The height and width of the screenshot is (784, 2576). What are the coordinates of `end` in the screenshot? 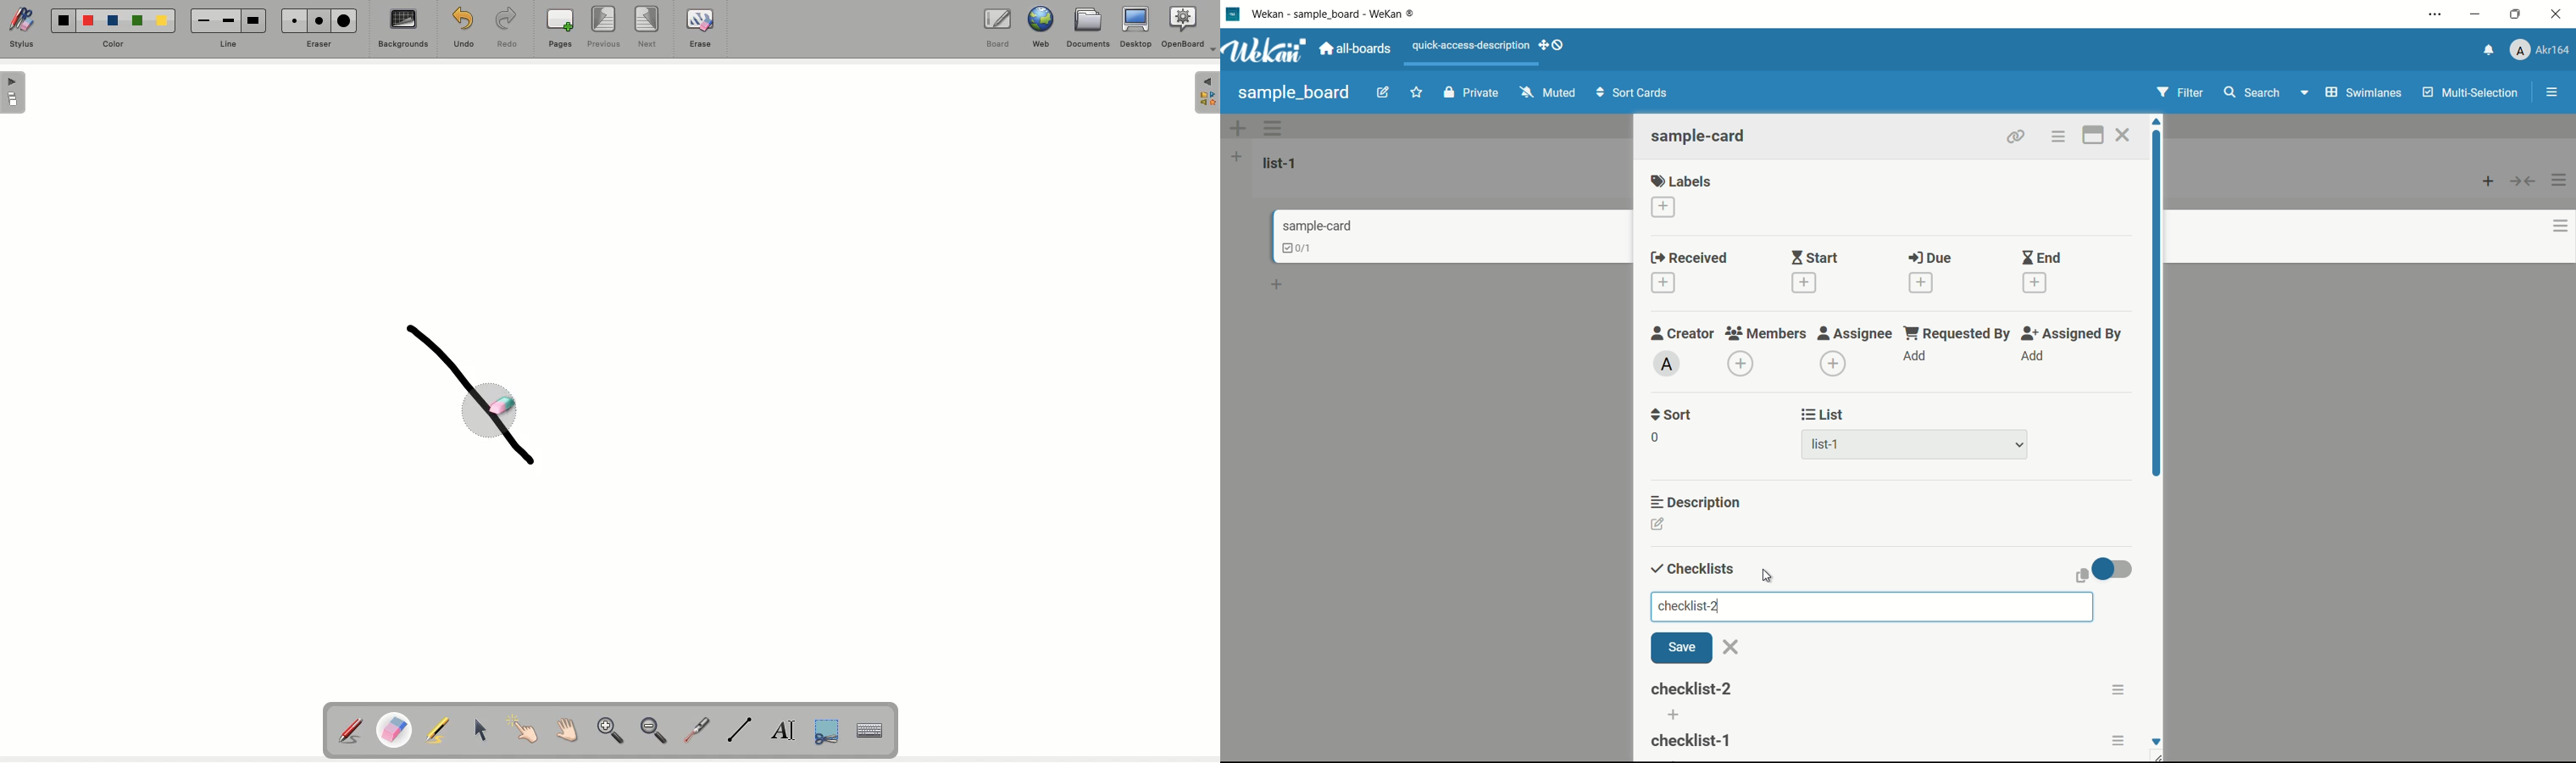 It's located at (2041, 259).